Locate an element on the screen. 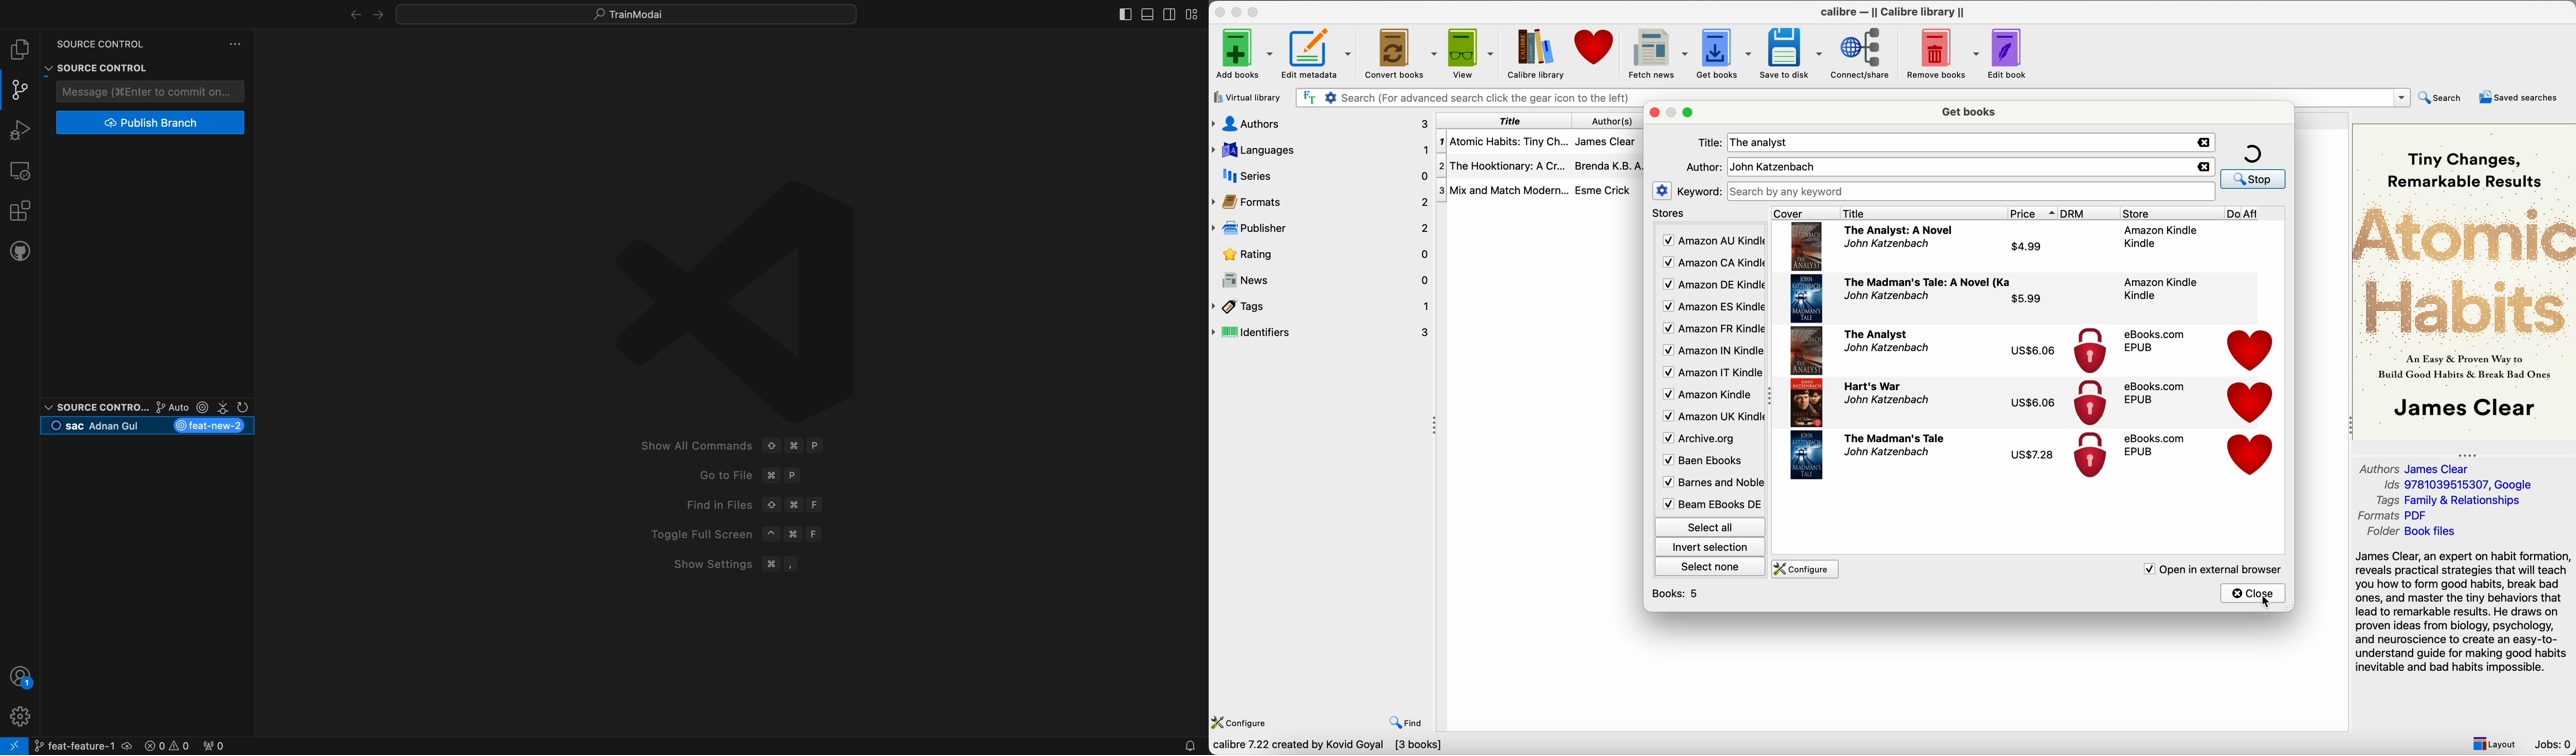 This screenshot has height=756, width=2576. close is located at coordinates (1656, 113).